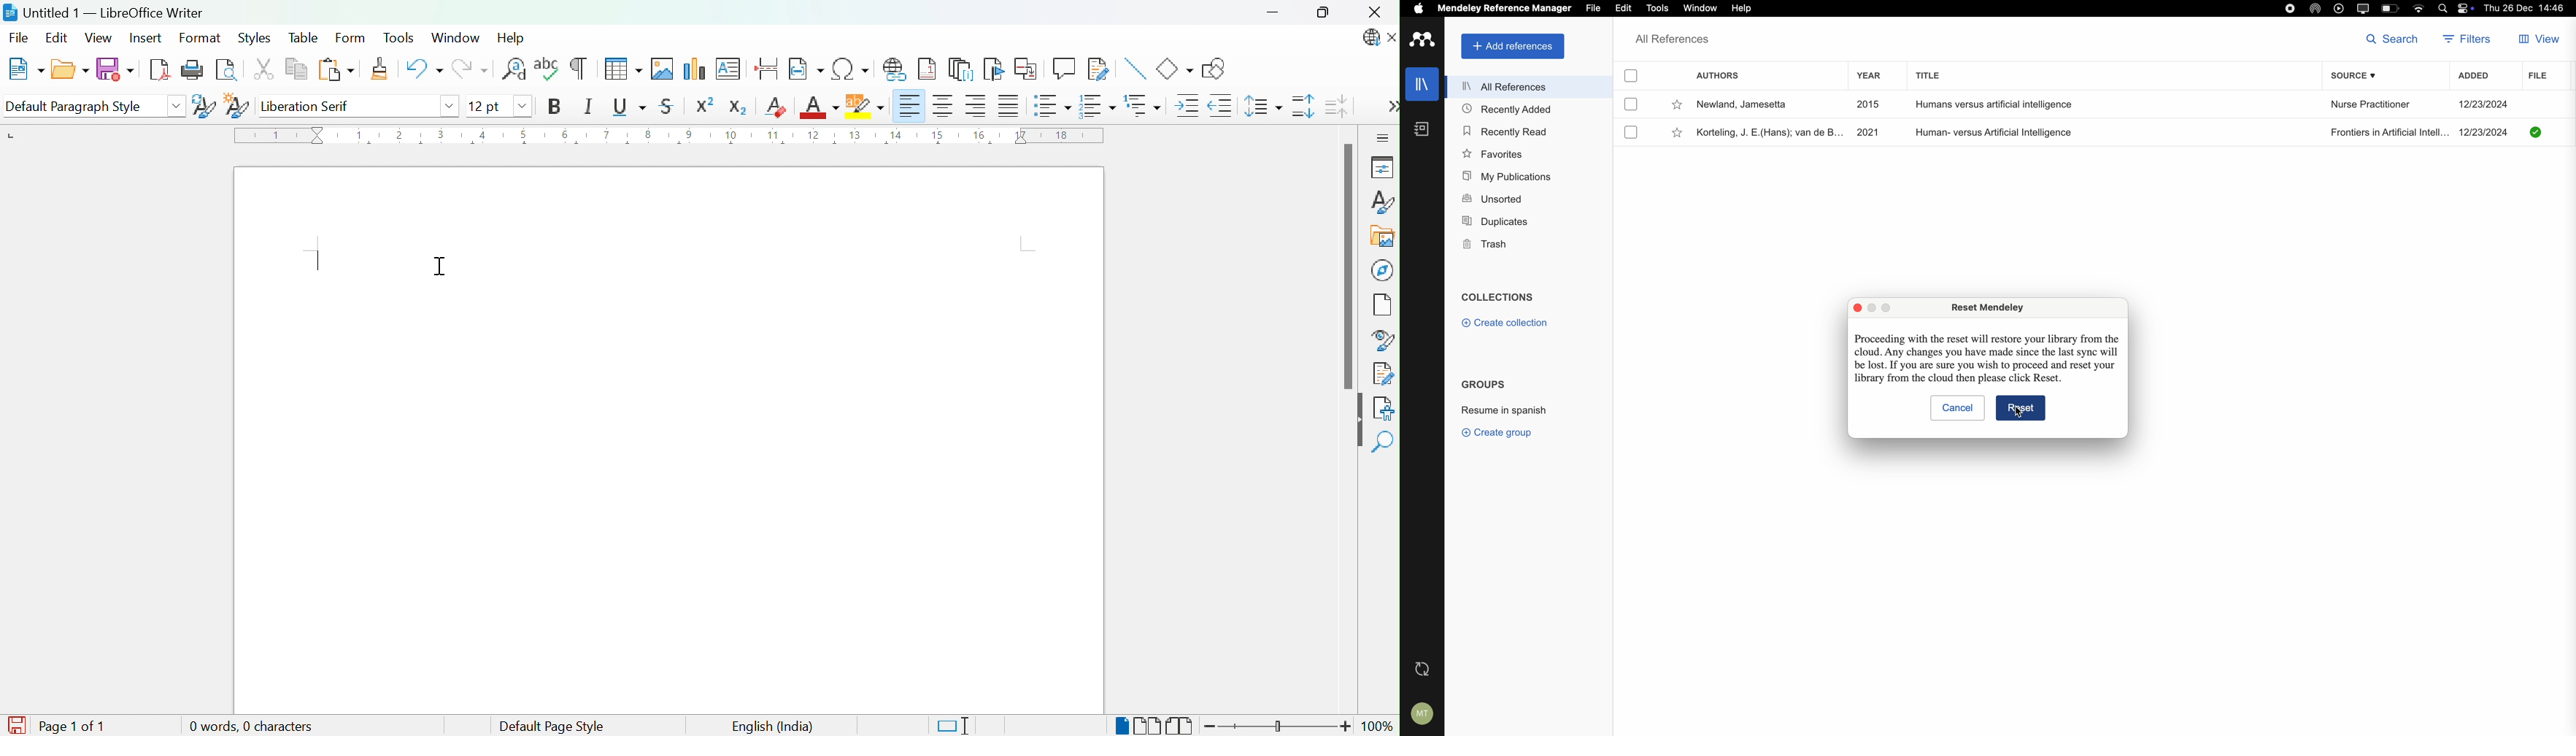 Image resolution: width=2576 pixels, height=756 pixels. Describe the element at coordinates (1133, 66) in the screenshot. I see `Insert Line` at that location.